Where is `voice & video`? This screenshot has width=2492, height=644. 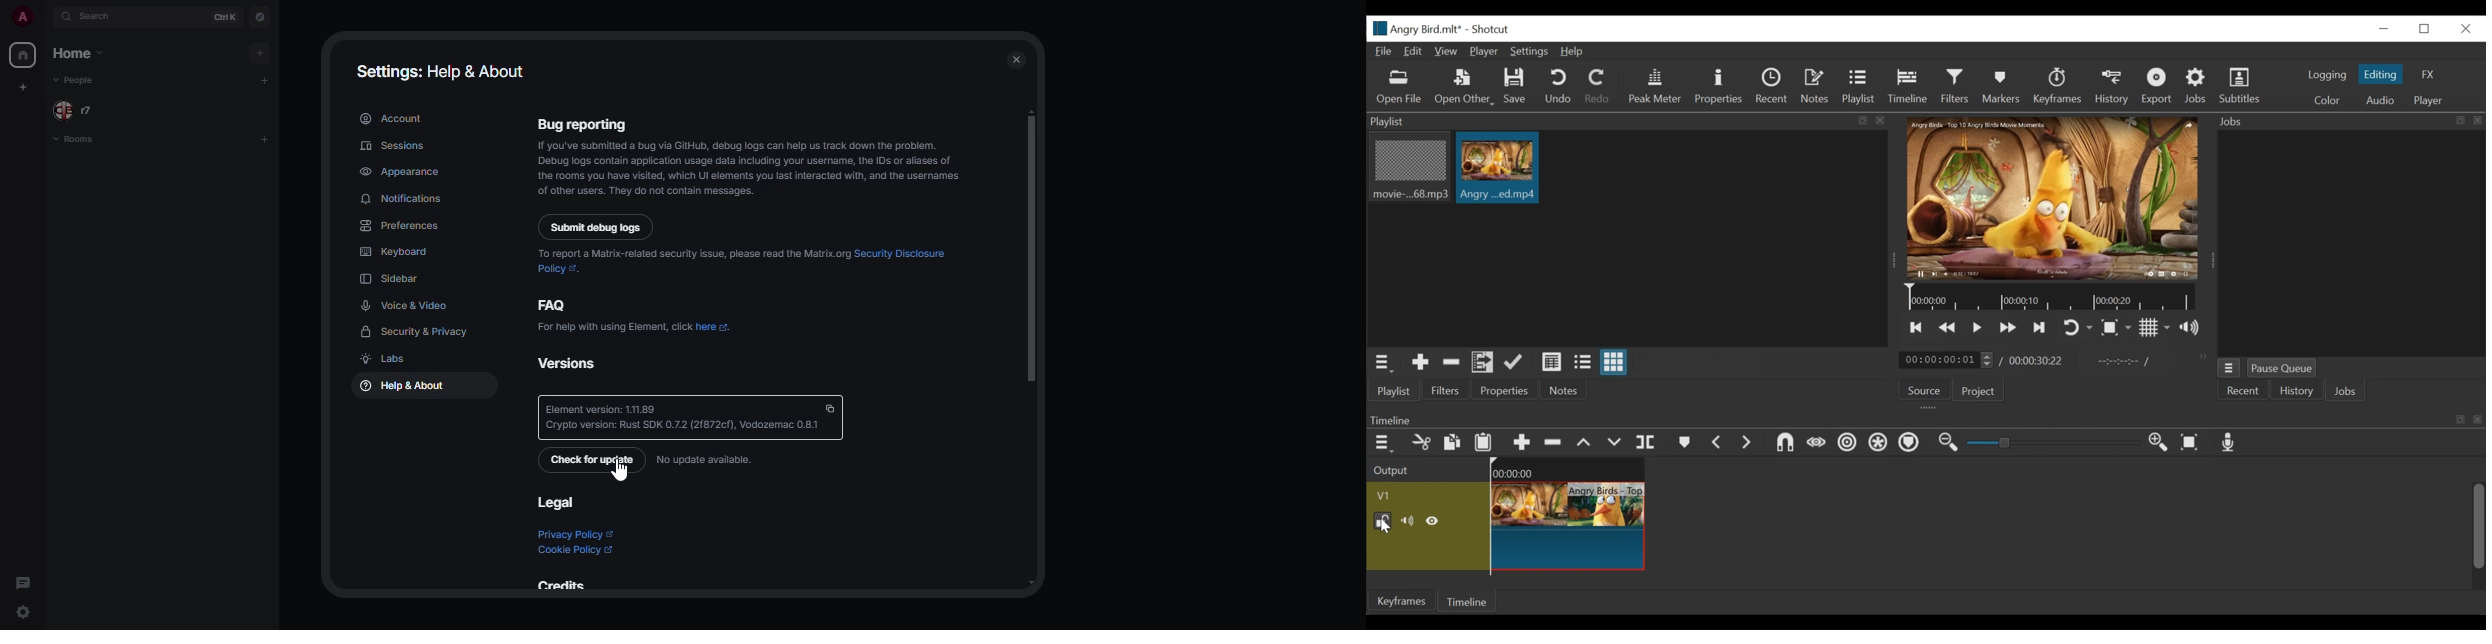
voice & video is located at coordinates (405, 305).